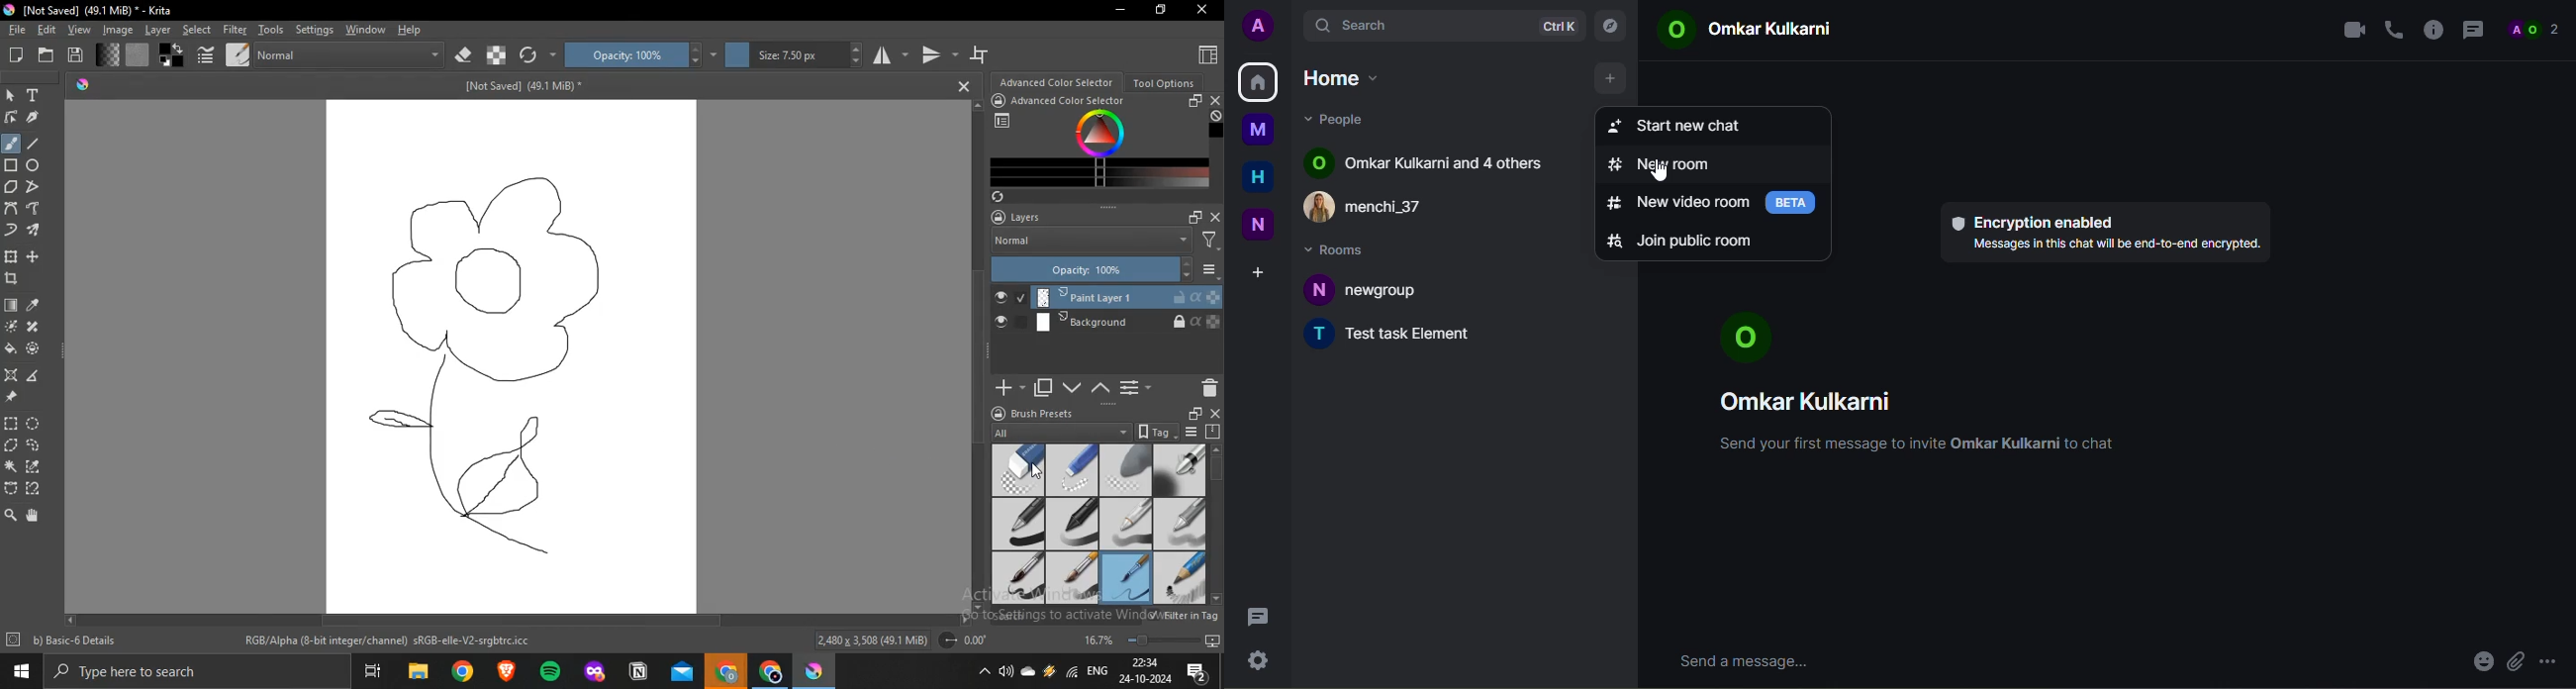  I want to click on home, so click(1258, 178).